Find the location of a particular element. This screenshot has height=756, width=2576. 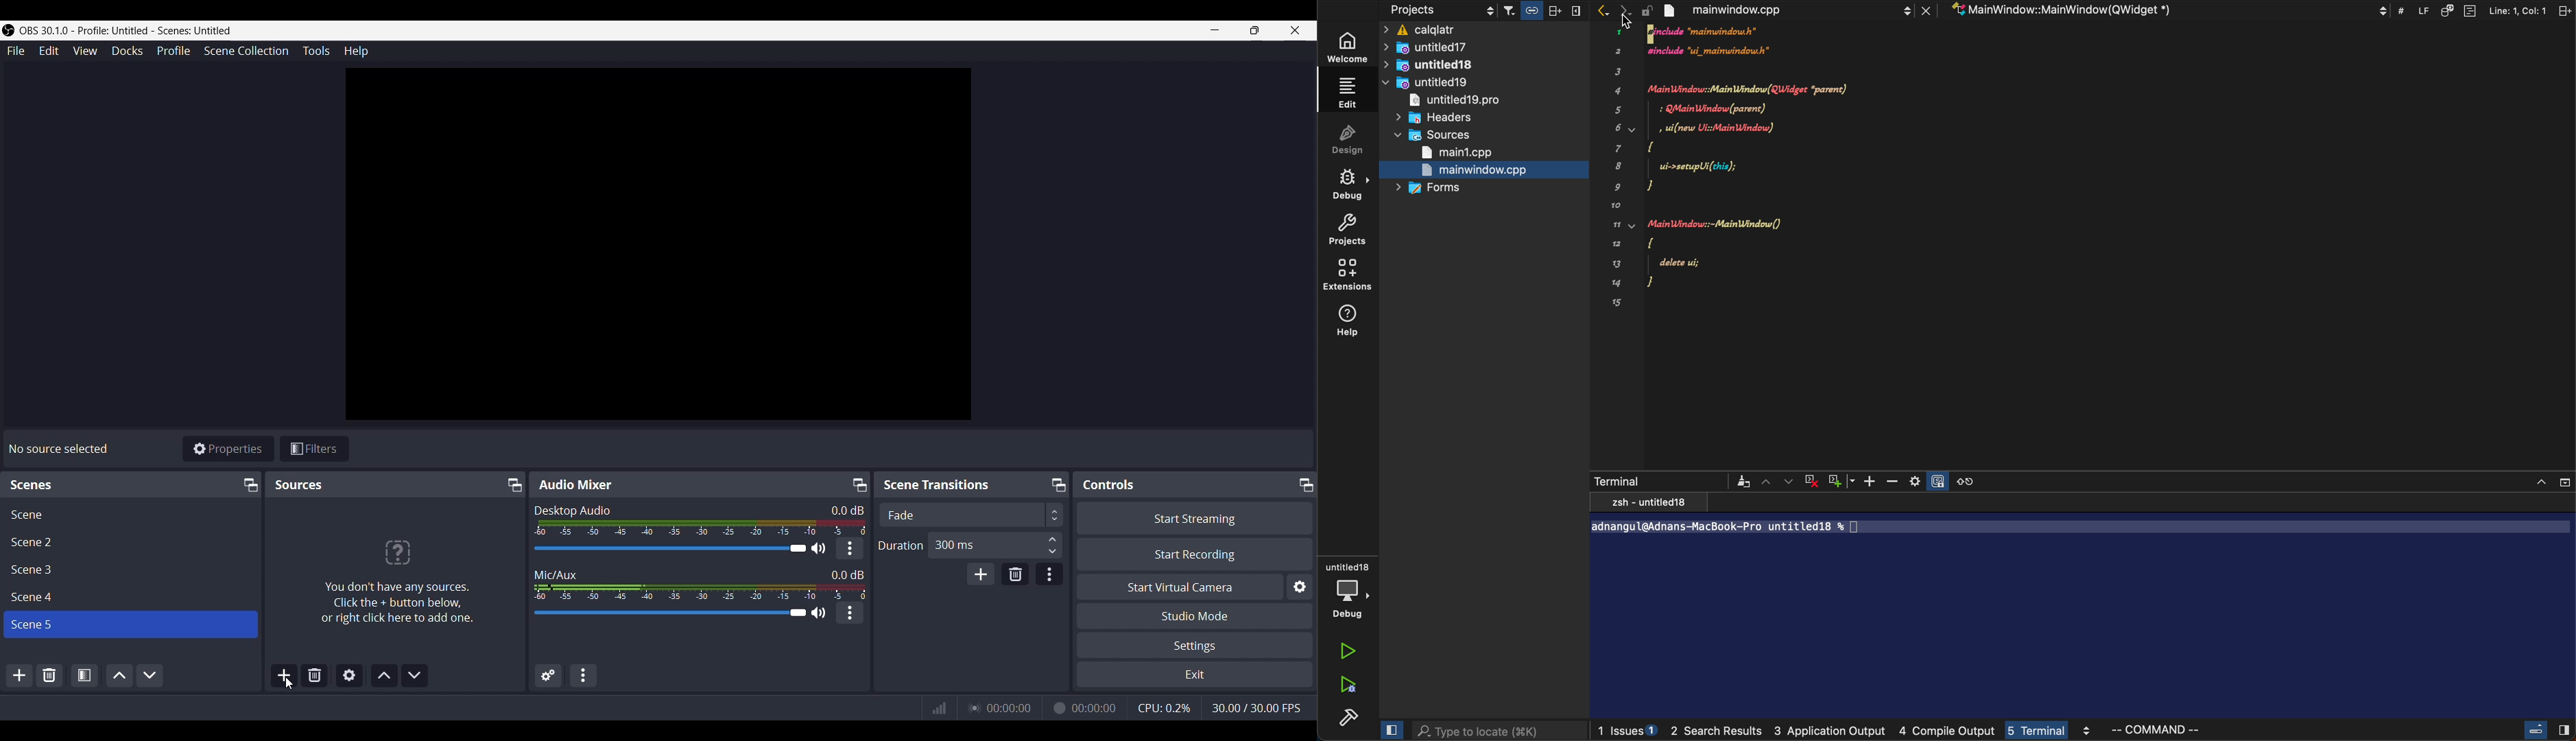

Cursor is located at coordinates (289, 684).